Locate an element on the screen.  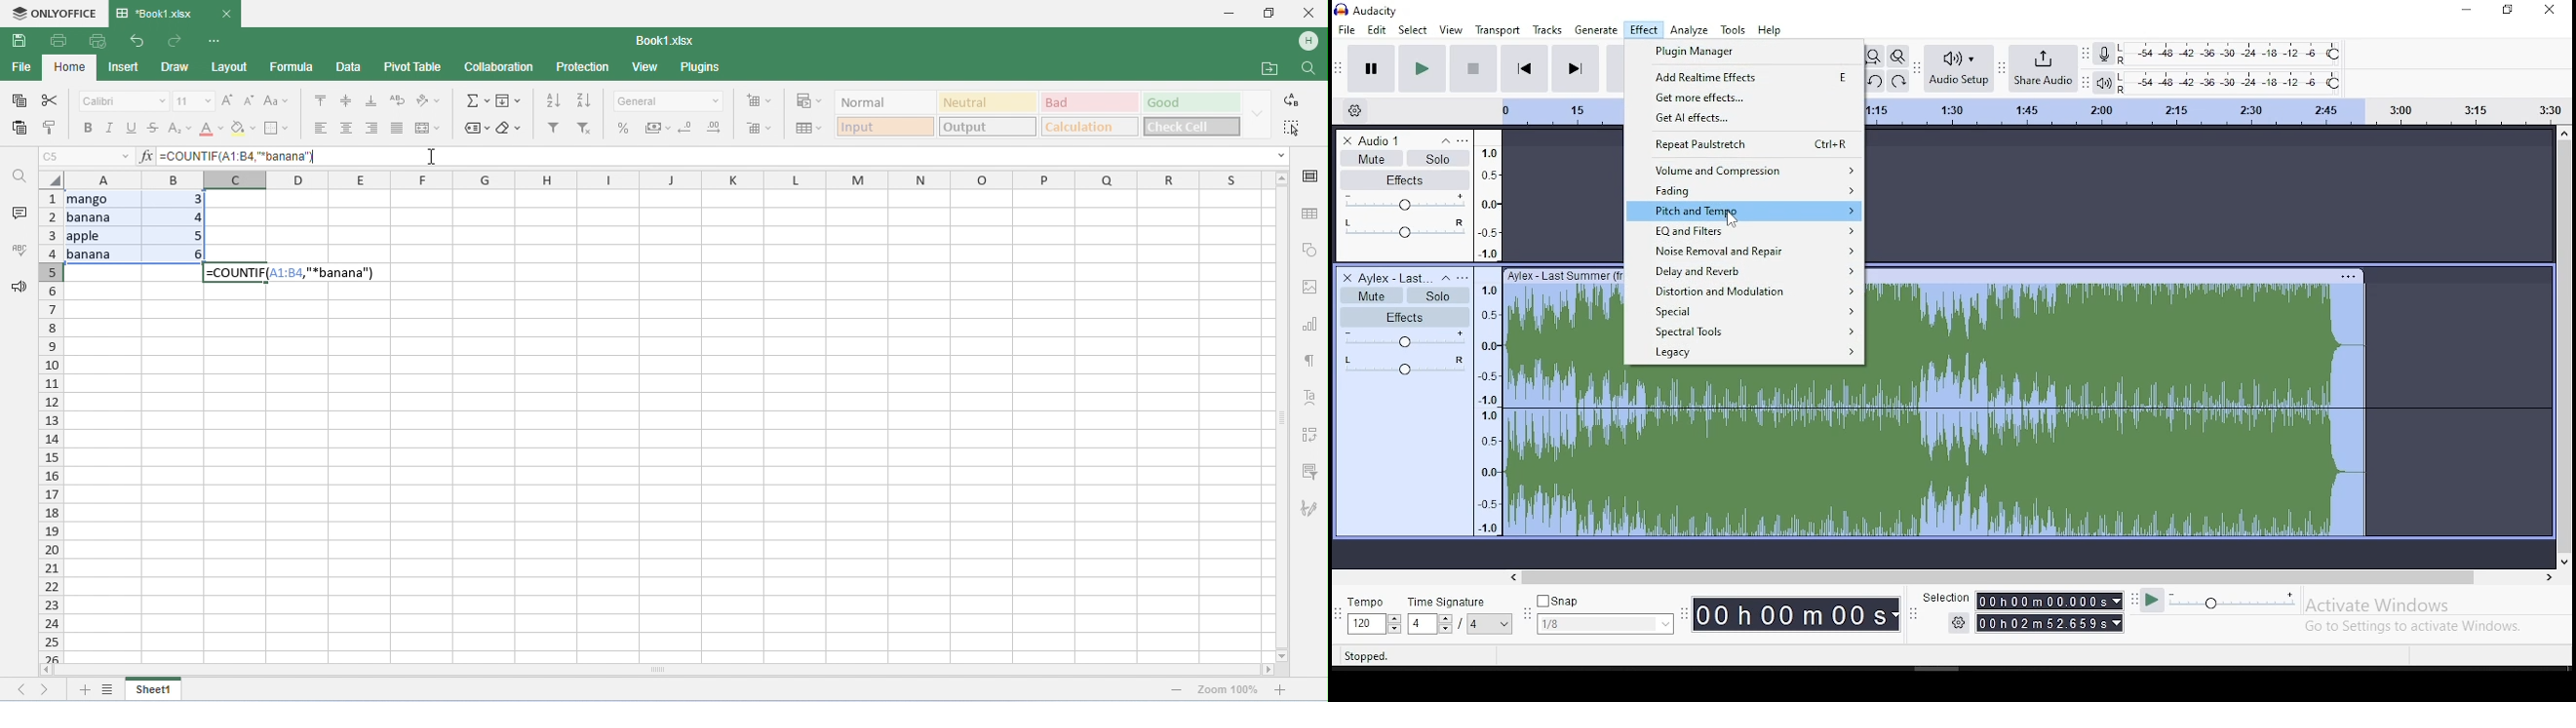
snap is located at coordinates (1607, 615).